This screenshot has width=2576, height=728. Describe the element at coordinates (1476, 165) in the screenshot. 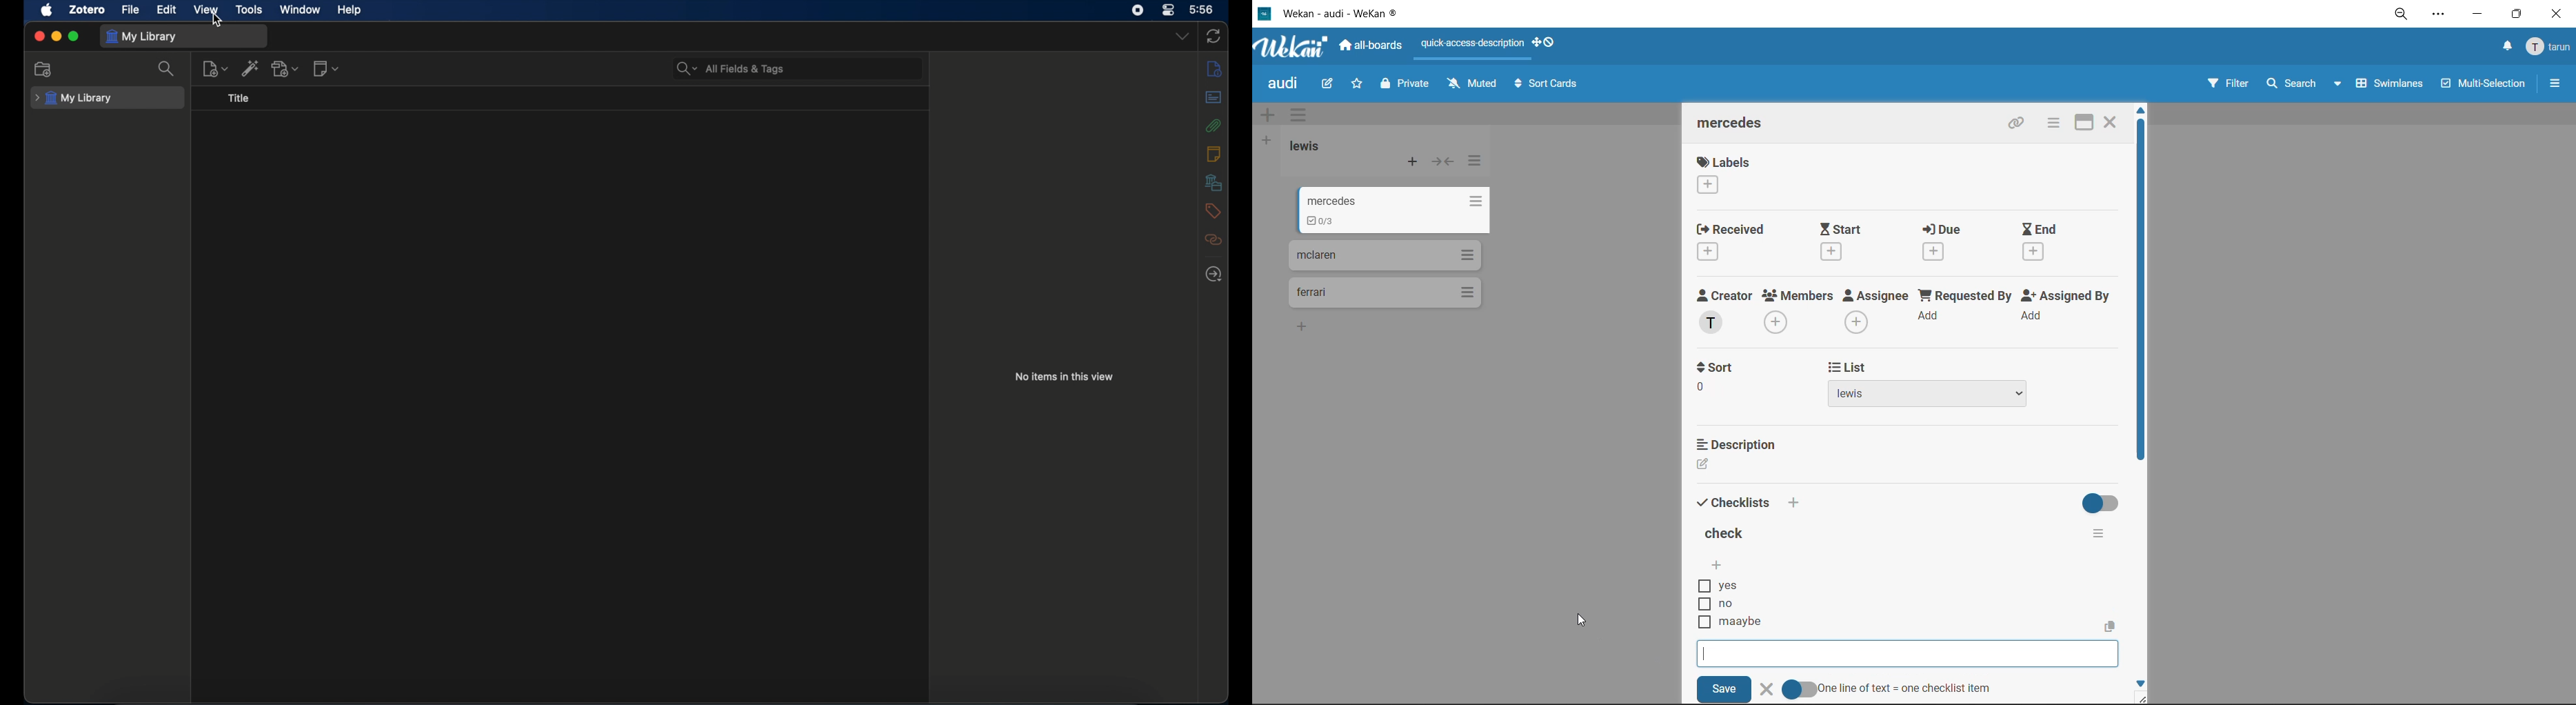

I see `list actions` at that location.